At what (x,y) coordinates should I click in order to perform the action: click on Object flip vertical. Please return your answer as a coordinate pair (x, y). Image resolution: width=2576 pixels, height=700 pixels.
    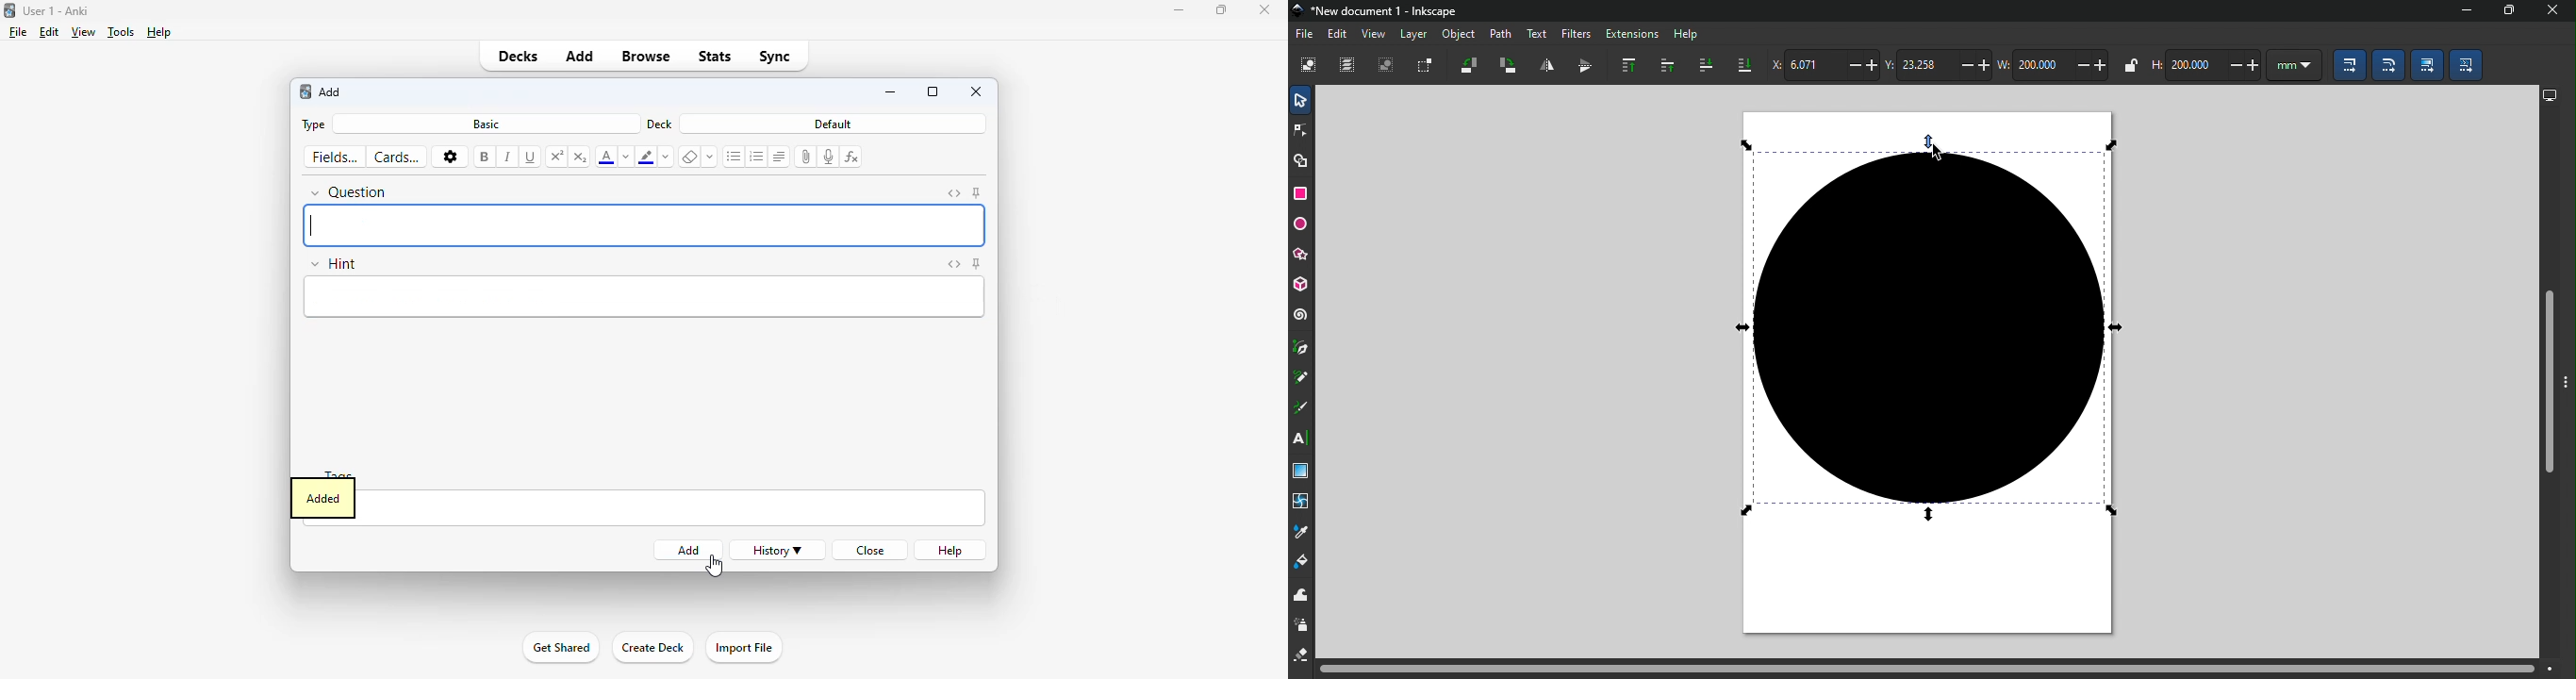
    Looking at the image, I should click on (1583, 67).